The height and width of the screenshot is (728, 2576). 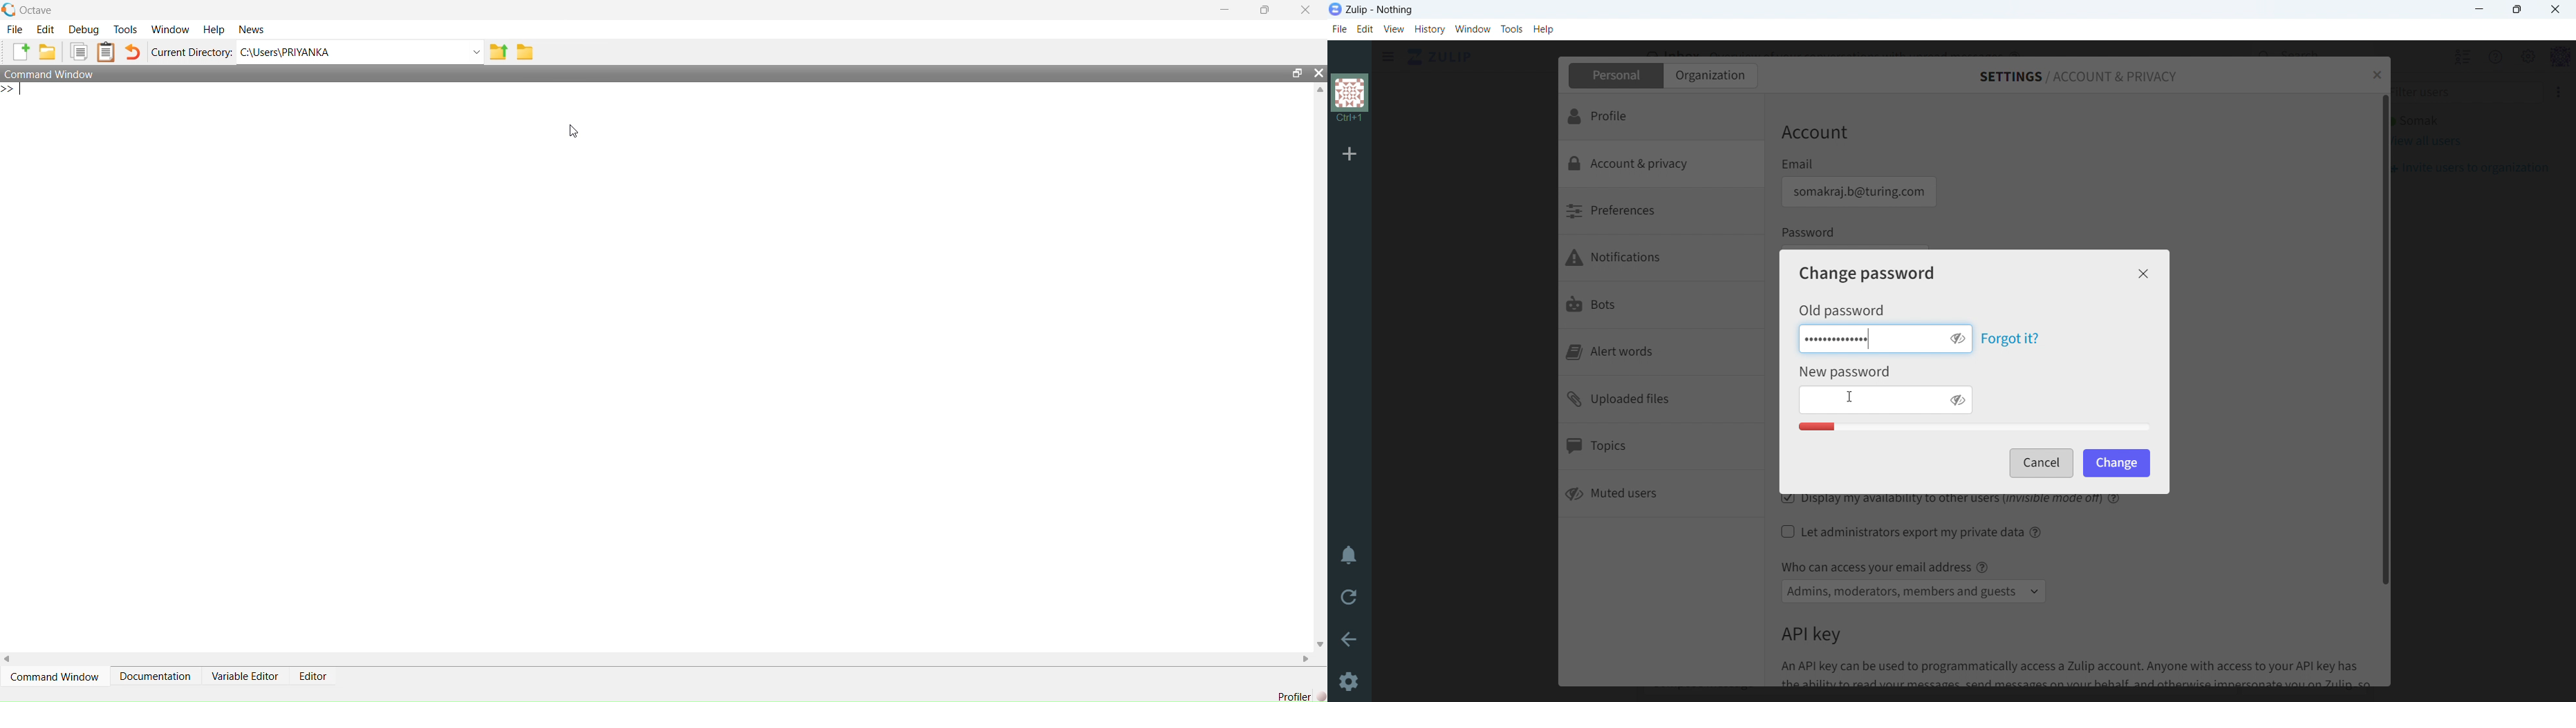 I want to click on muted users, so click(x=1662, y=495).